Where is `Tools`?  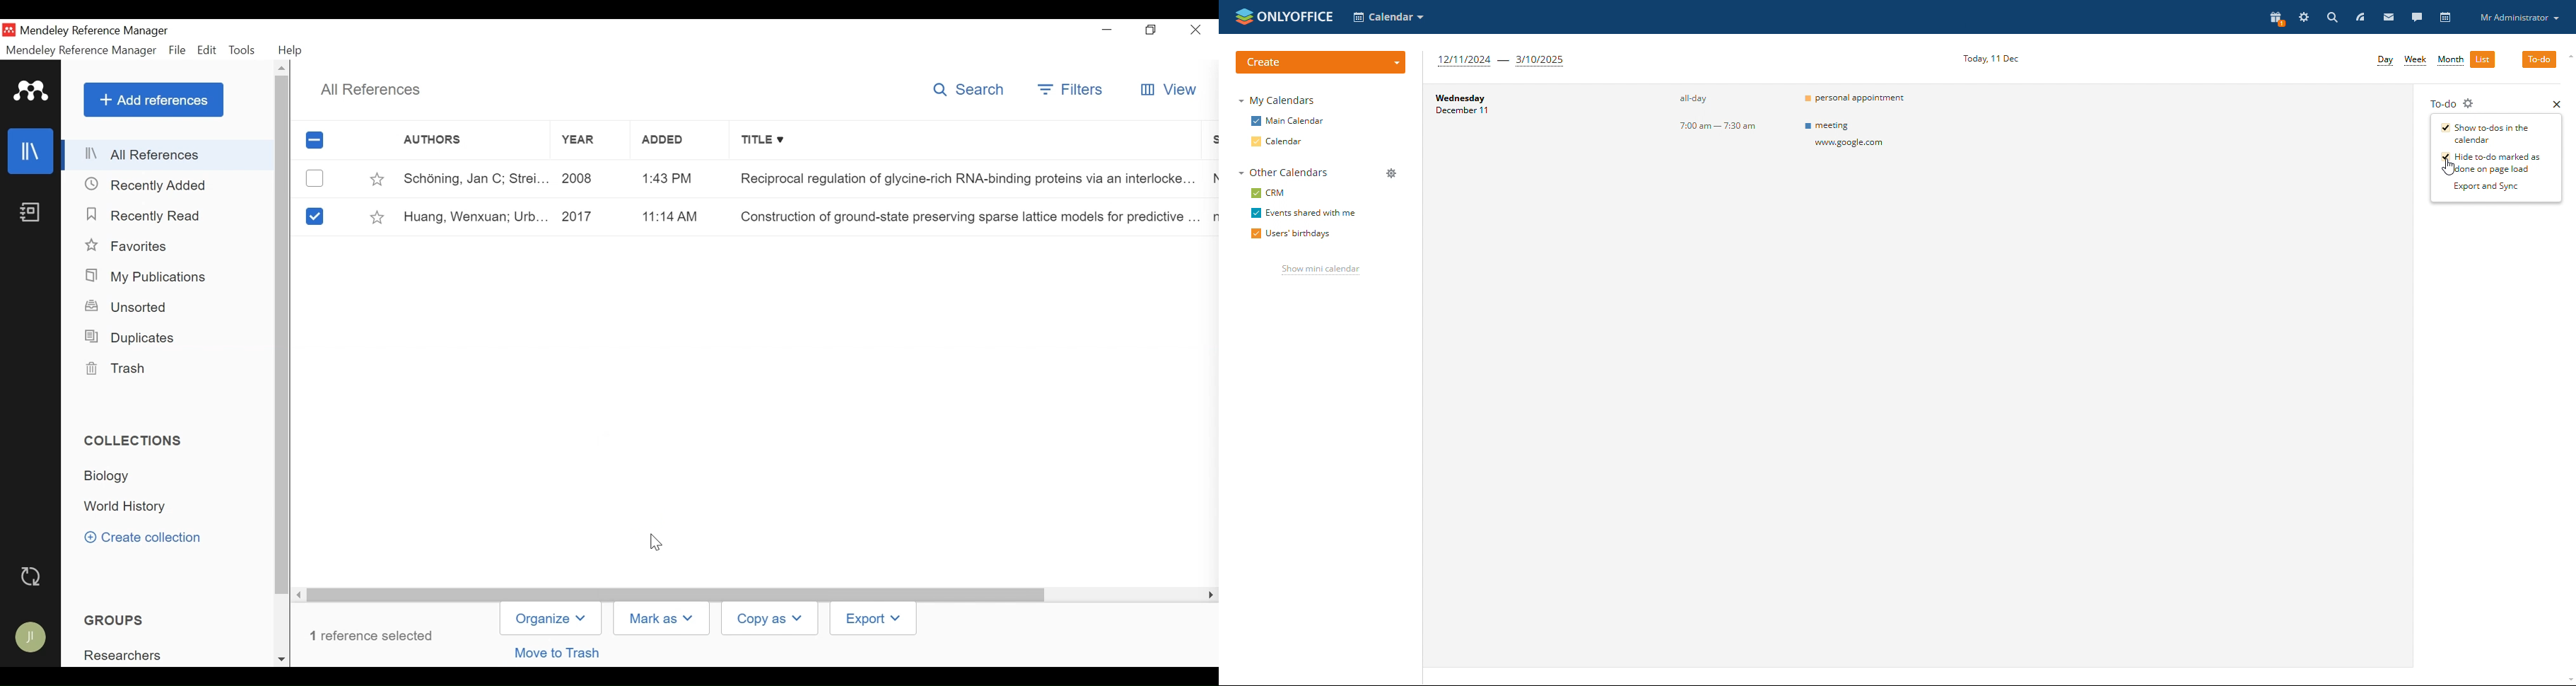 Tools is located at coordinates (243, 50).